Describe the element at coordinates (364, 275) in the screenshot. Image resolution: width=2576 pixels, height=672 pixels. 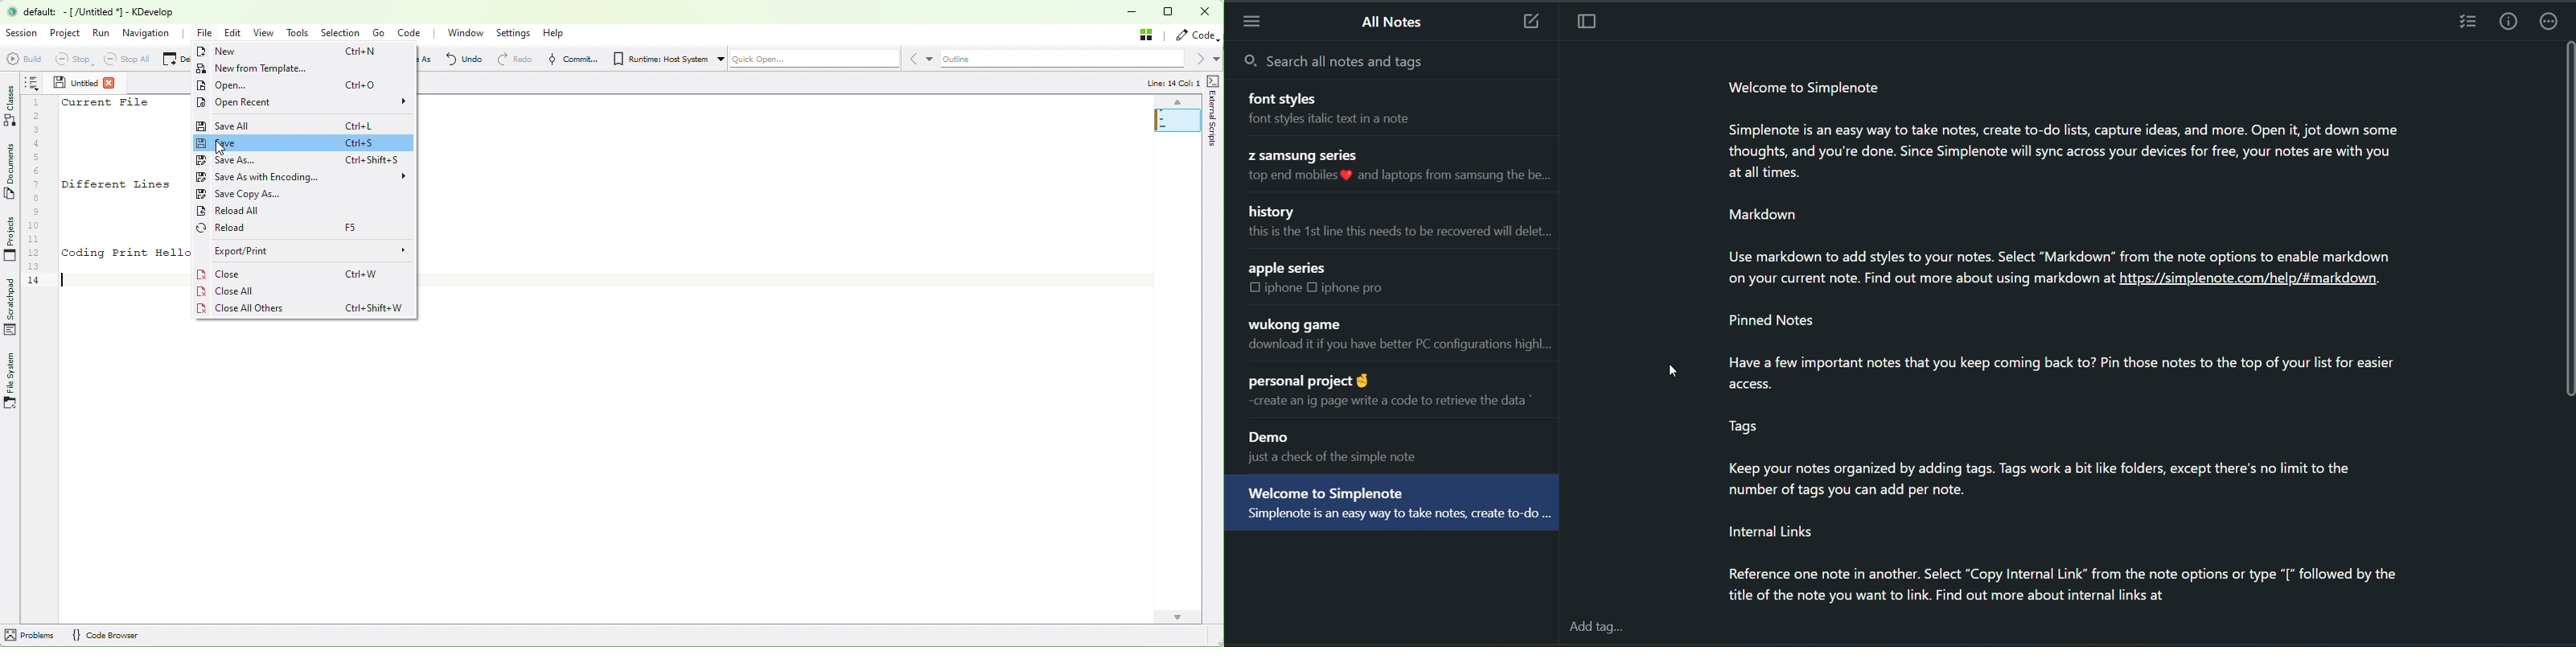
I see `CtrlsW` at that location.